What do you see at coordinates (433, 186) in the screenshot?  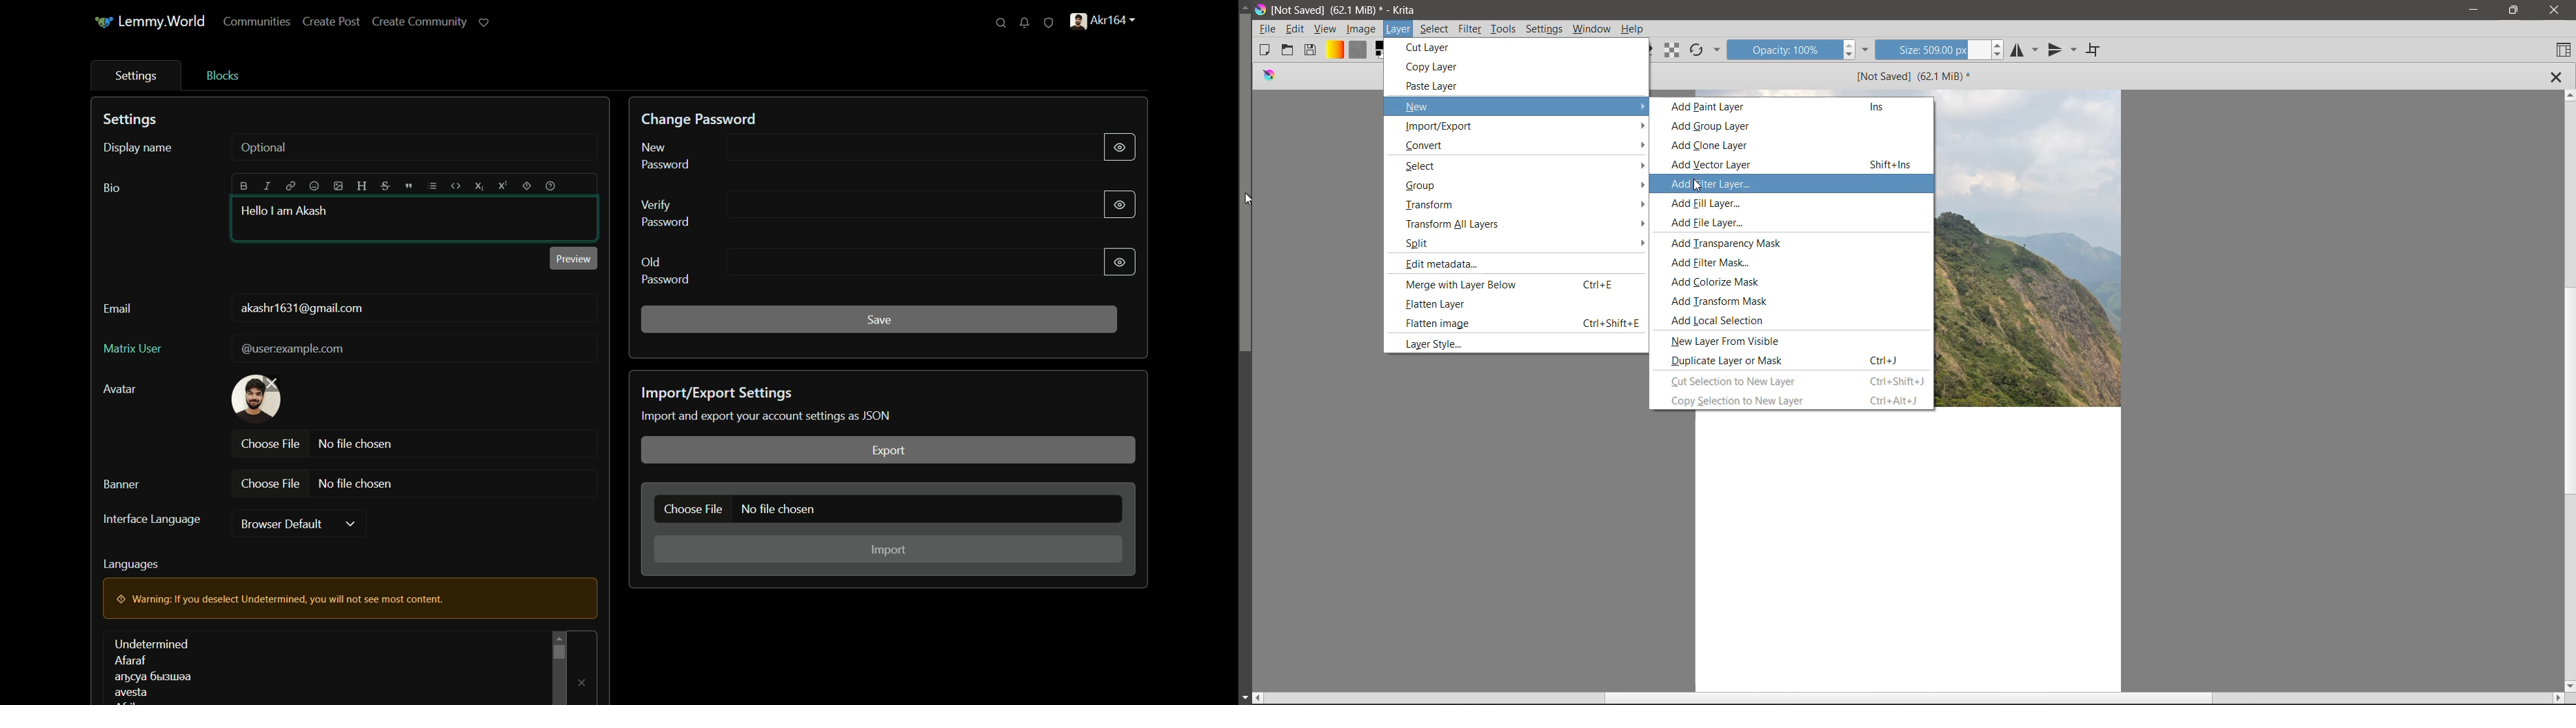 I see `list` at bounding box center [433, 186].